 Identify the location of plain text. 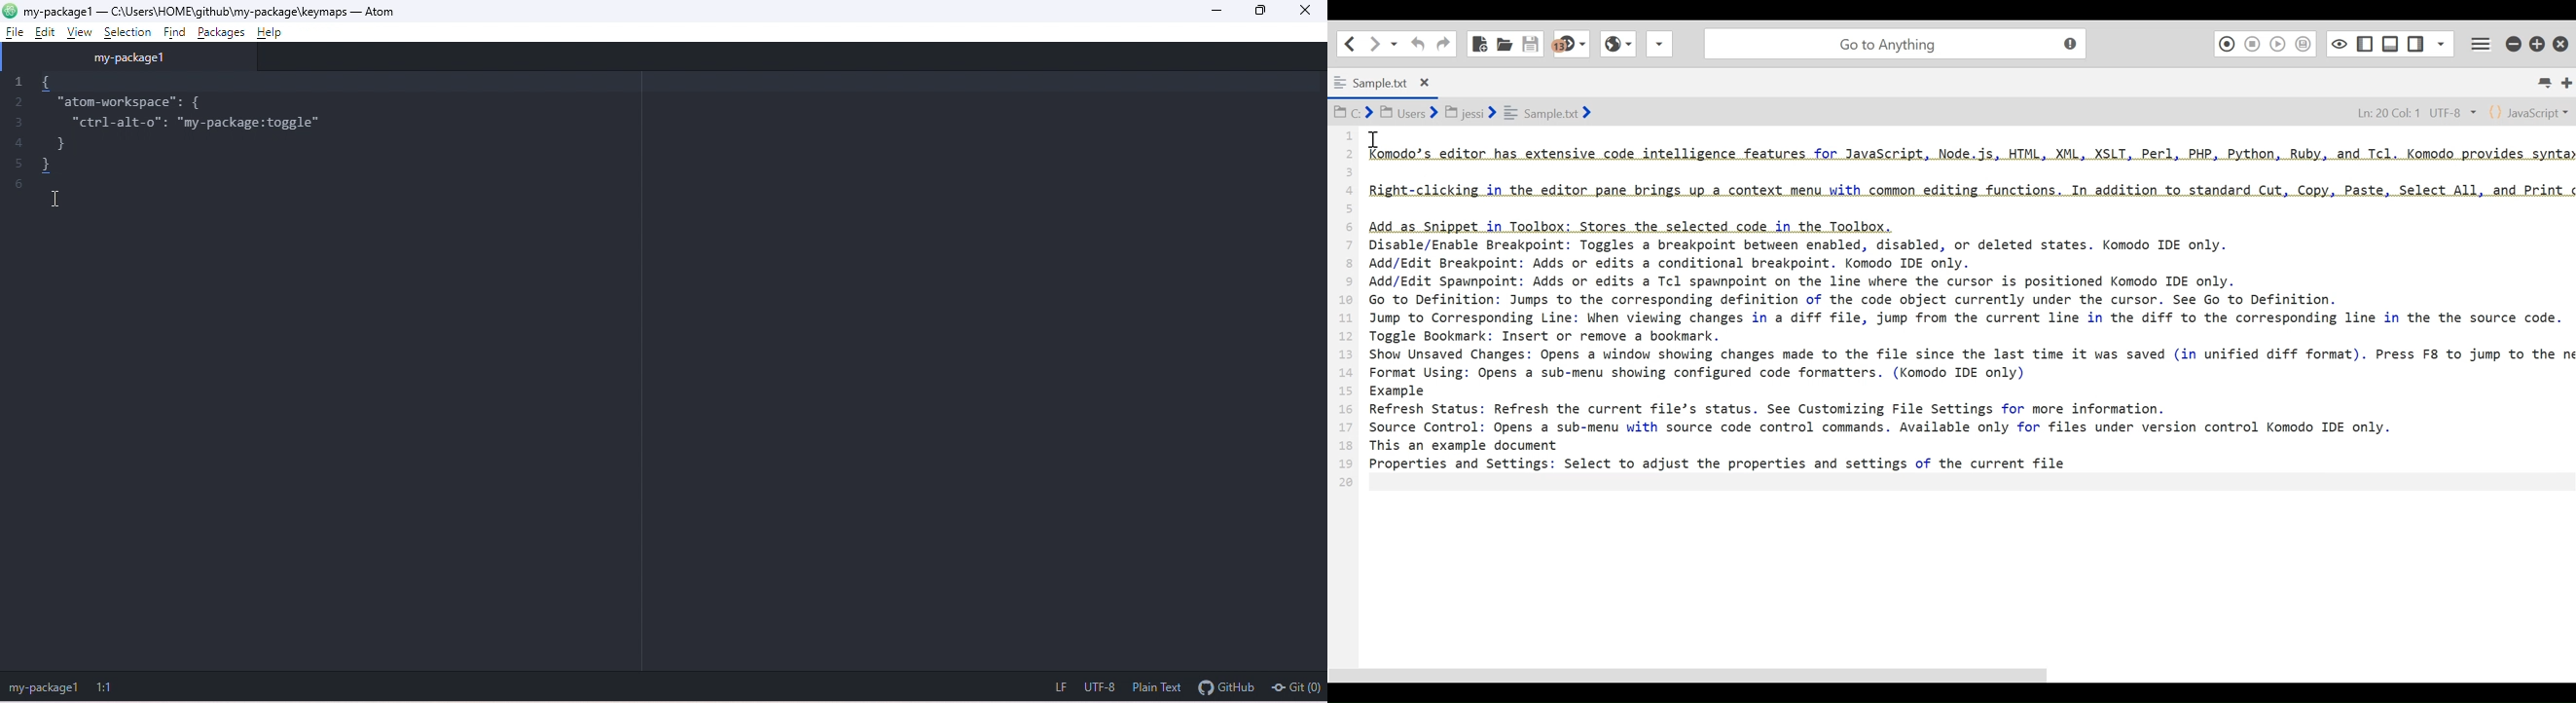
(1161, 690).